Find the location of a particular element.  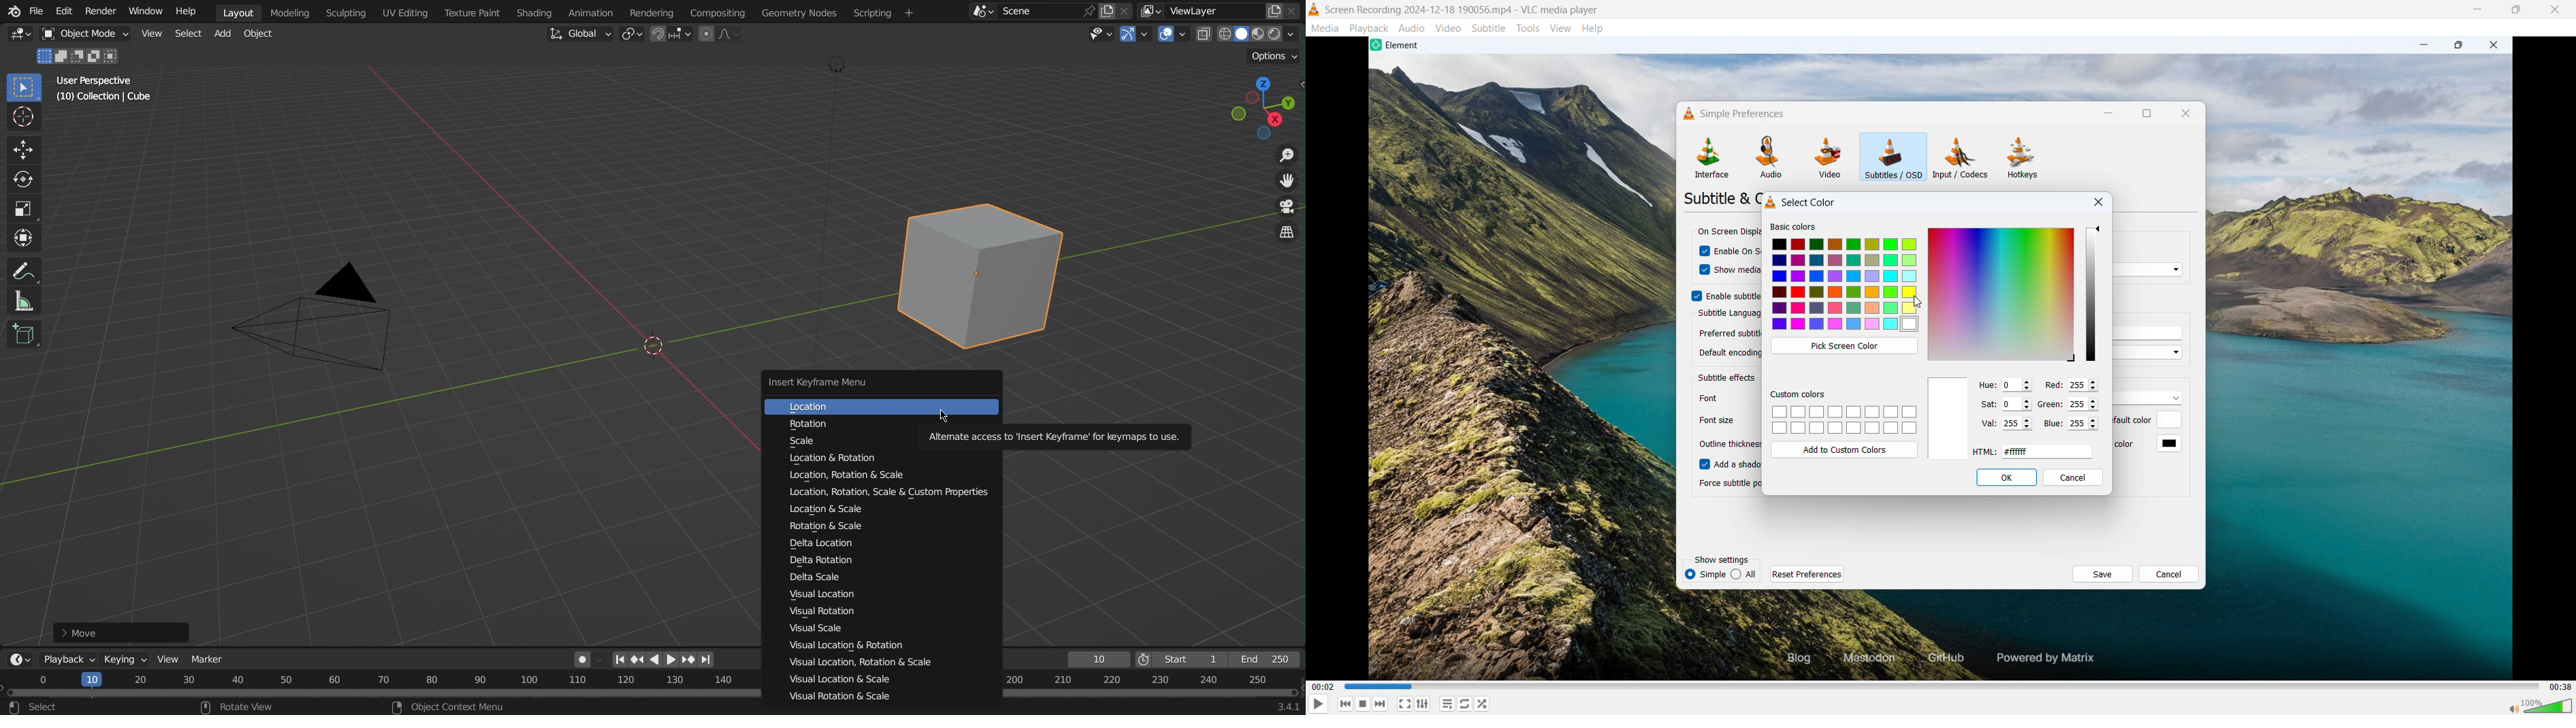

cursor is located at coordinates (1916, 303).